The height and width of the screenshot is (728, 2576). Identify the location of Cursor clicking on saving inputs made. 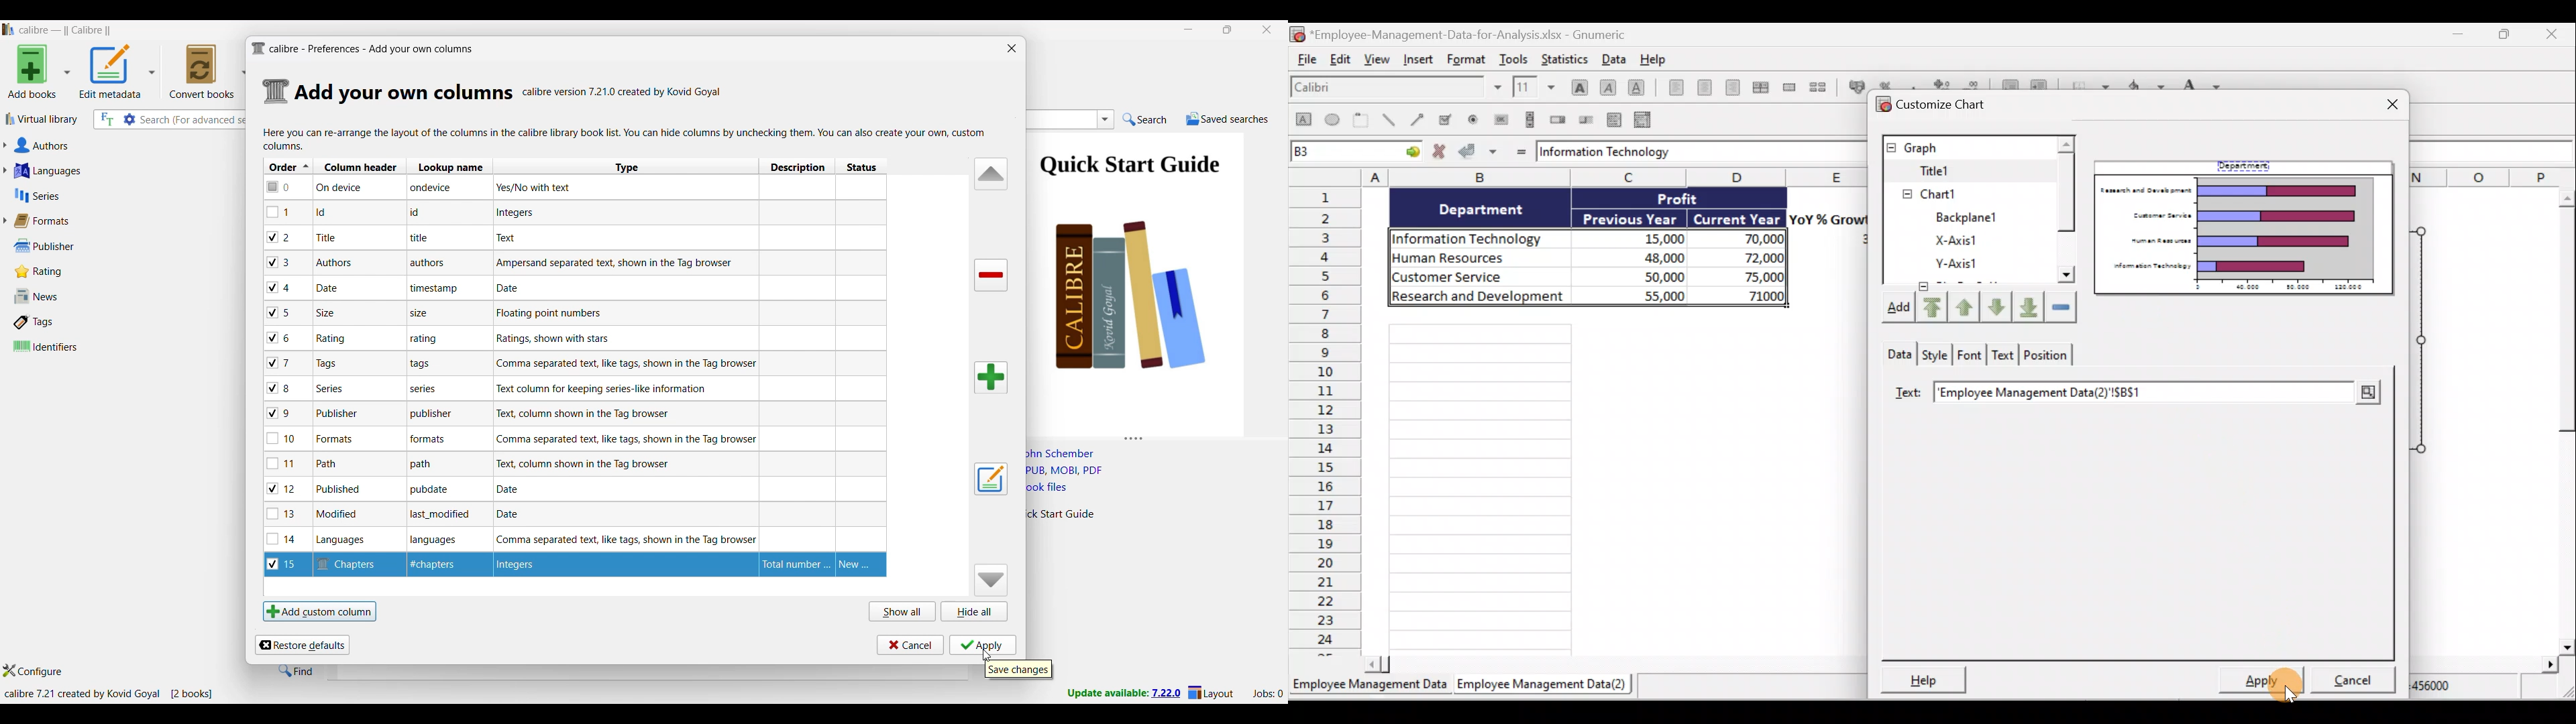
(986, 656).